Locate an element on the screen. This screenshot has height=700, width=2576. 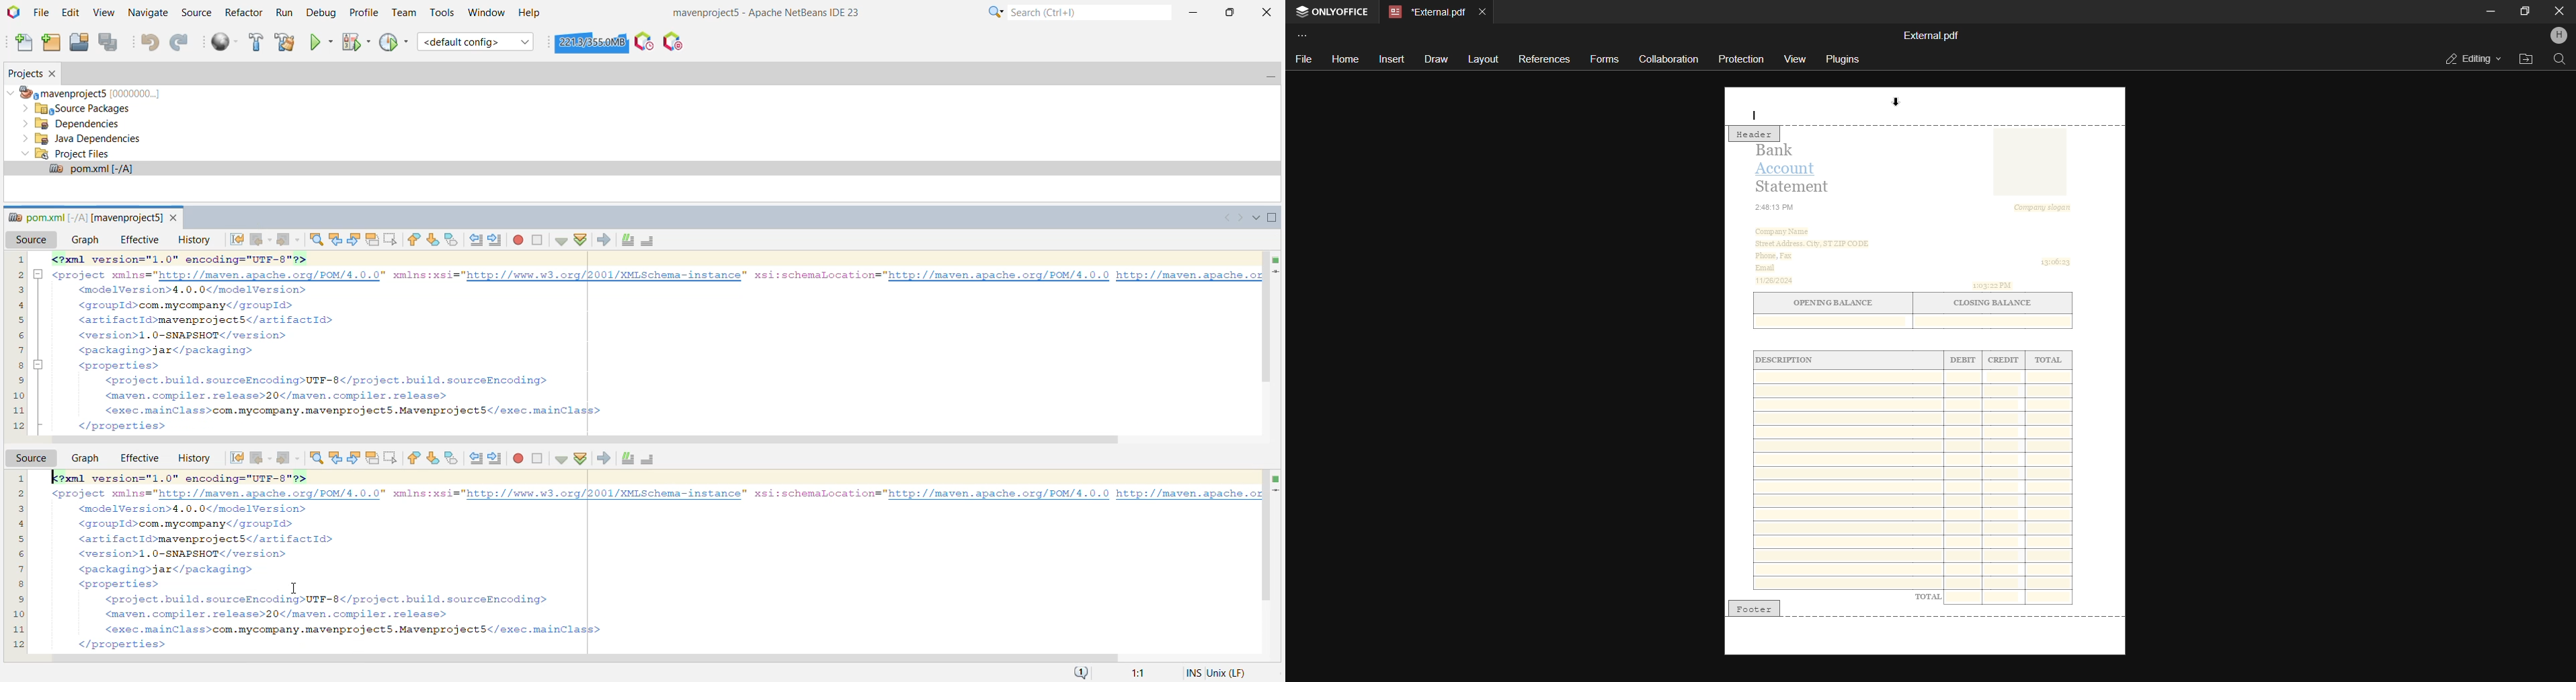
Search Bar is located at coordinates (1077, 11).